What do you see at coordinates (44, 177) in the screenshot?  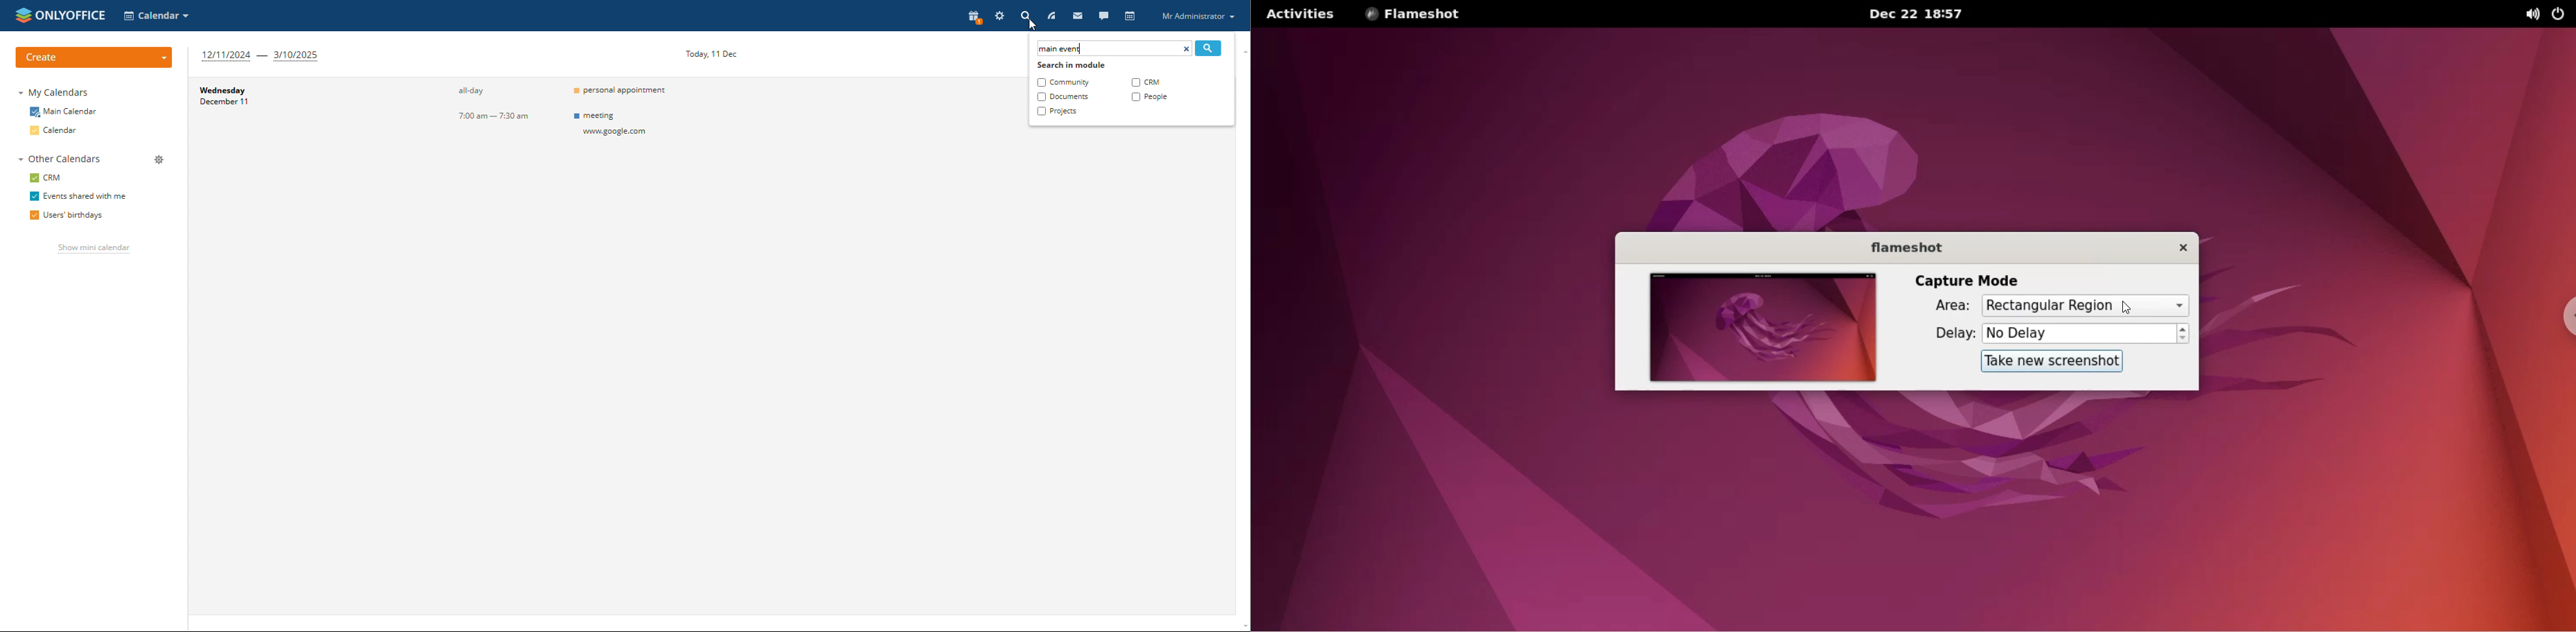 I see `crm` at bounding box center [44, 177].